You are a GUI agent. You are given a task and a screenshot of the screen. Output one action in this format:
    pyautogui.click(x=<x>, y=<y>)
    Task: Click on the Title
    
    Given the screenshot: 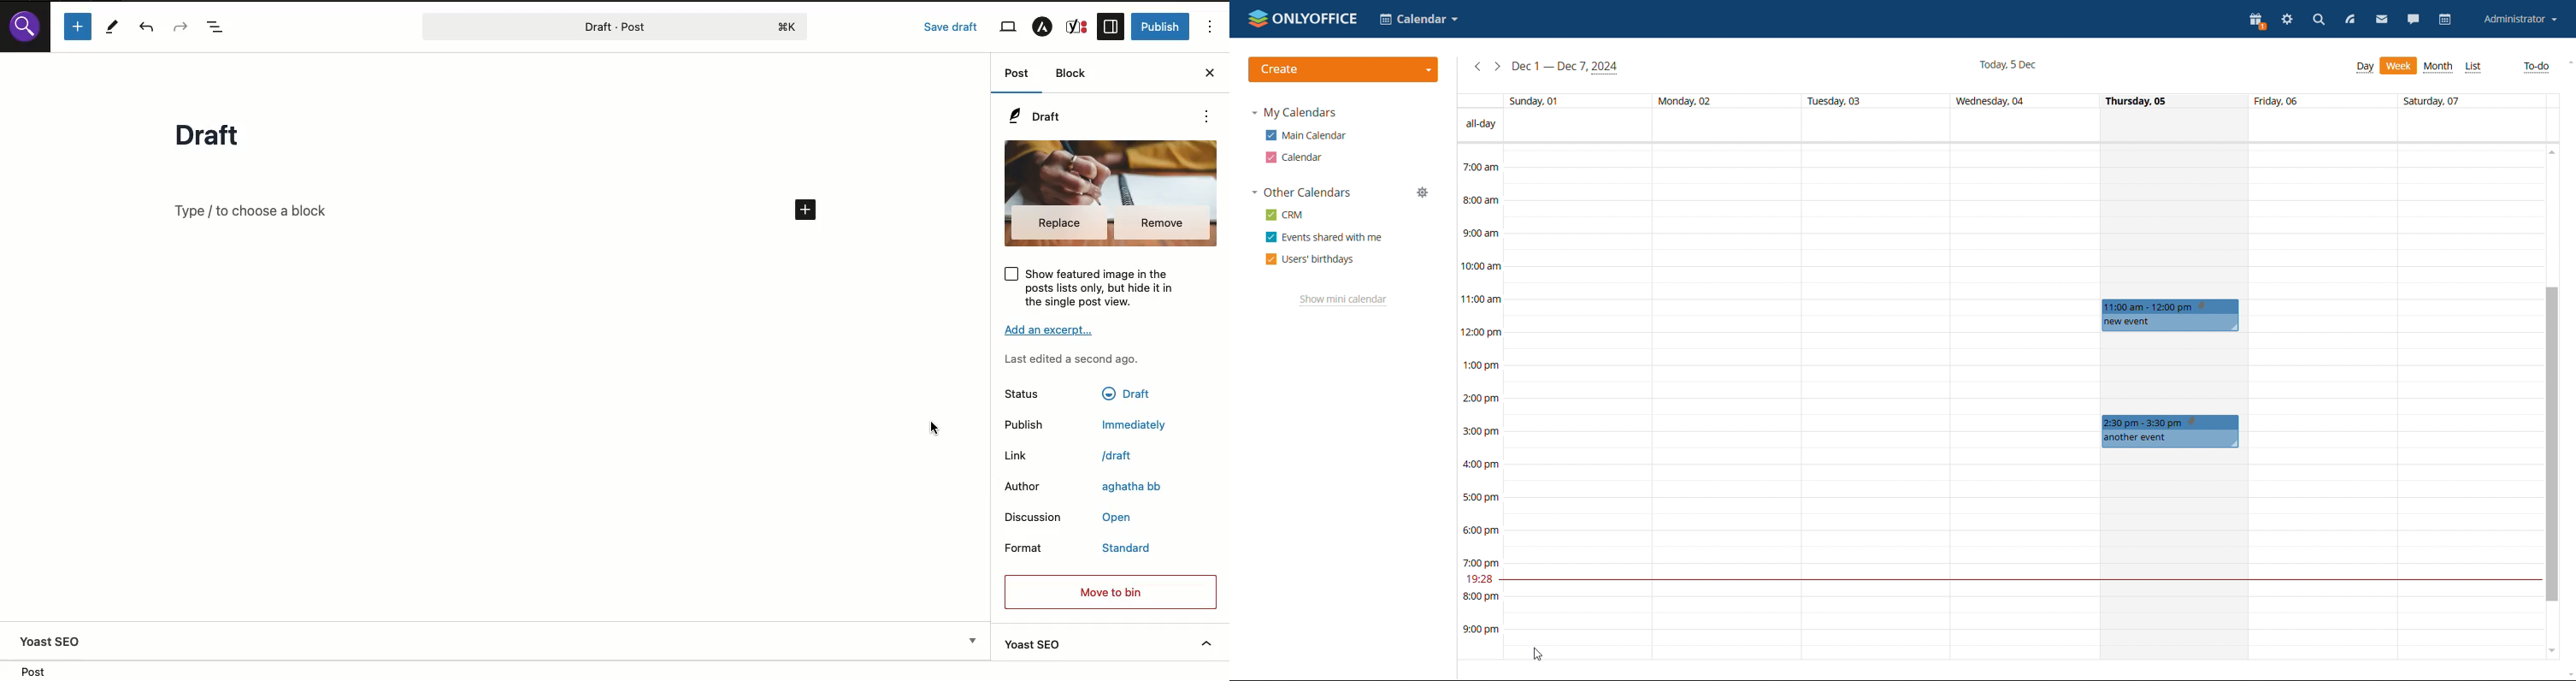 What is the action you would take?
    pyautogui.click(x=211, y=136)
    